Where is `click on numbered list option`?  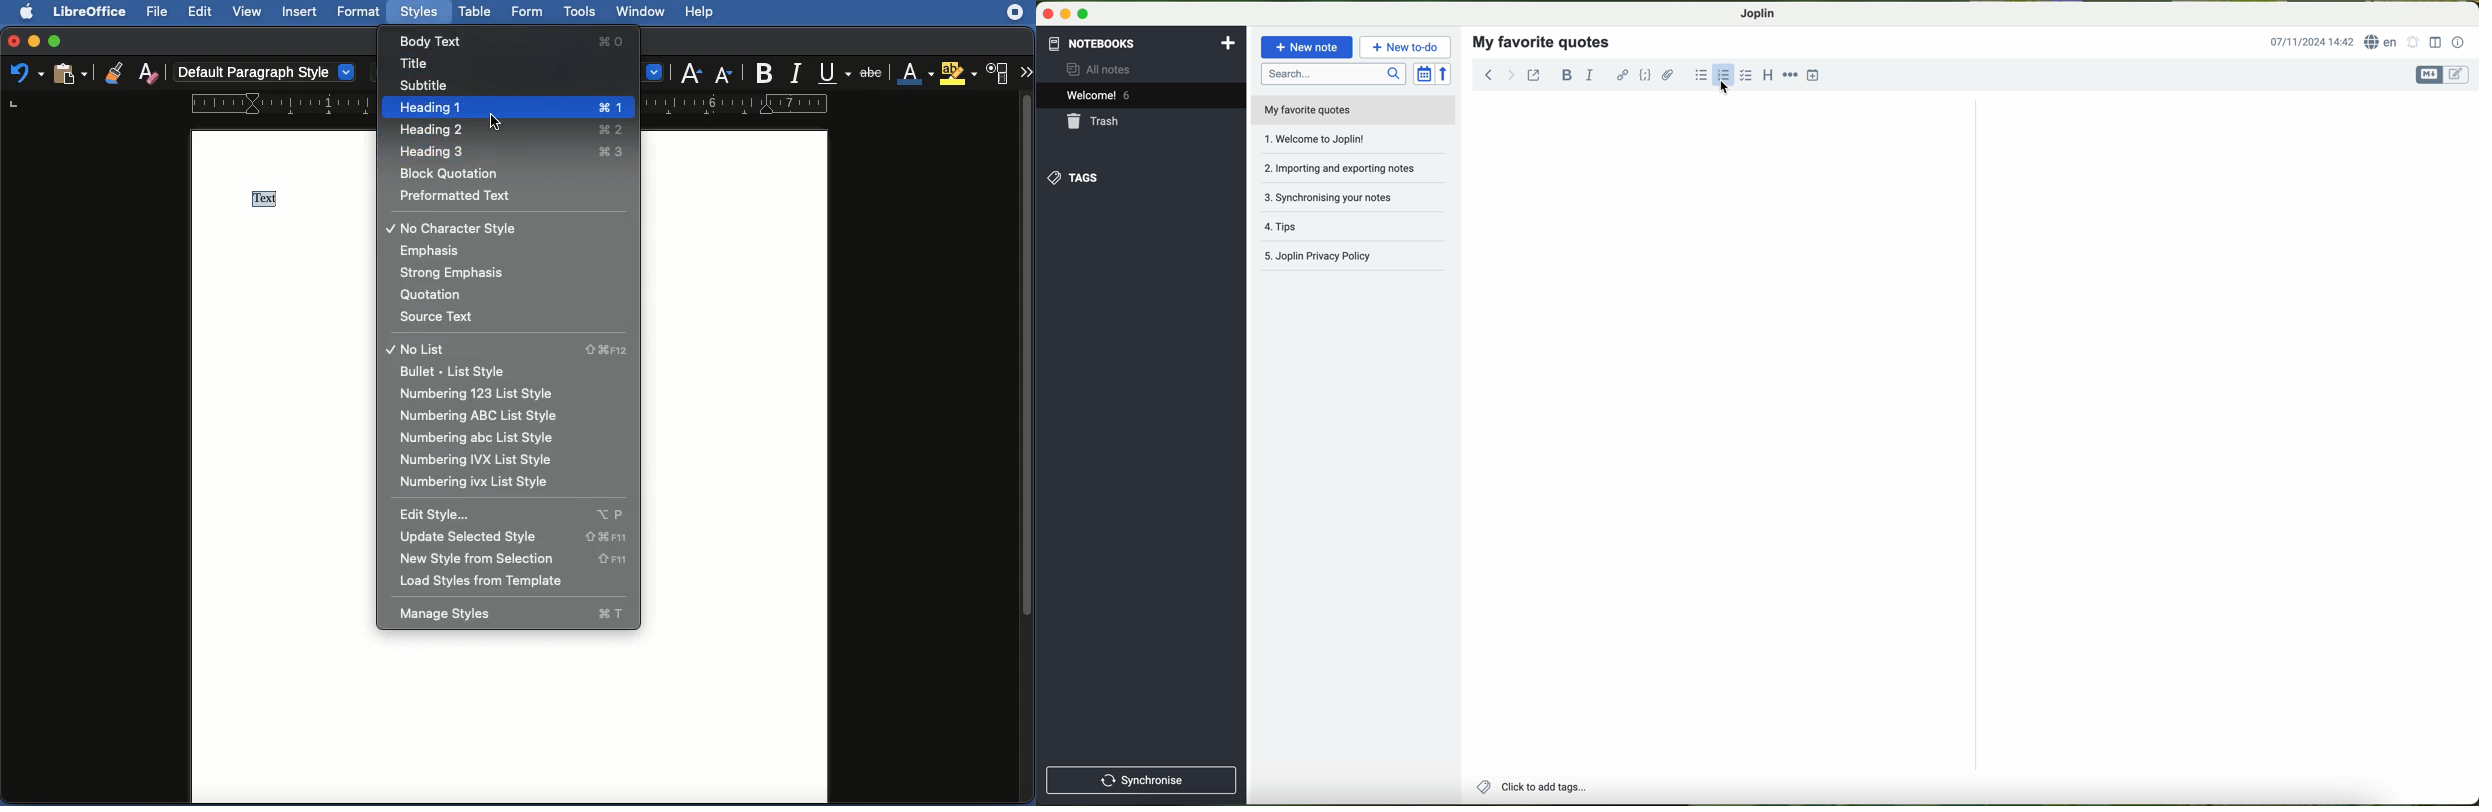
click on numbered list option is located at coordinates (1721, 78).